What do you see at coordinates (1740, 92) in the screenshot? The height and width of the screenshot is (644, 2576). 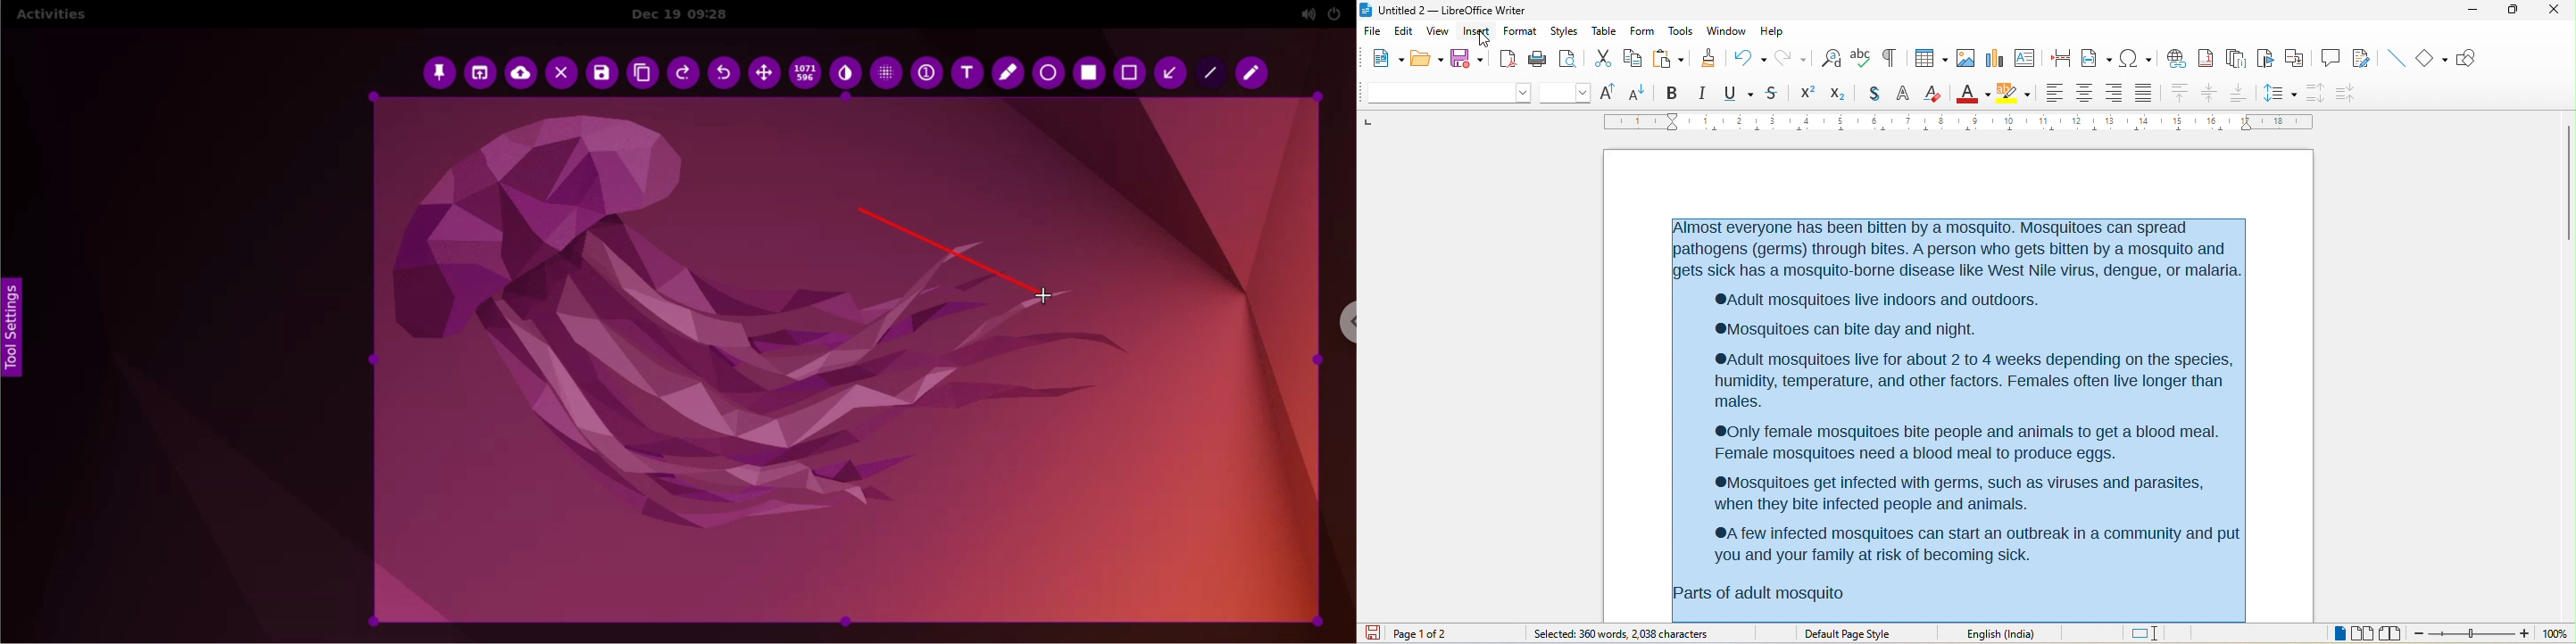 I see `underline` at bounding box center [1740, 92].